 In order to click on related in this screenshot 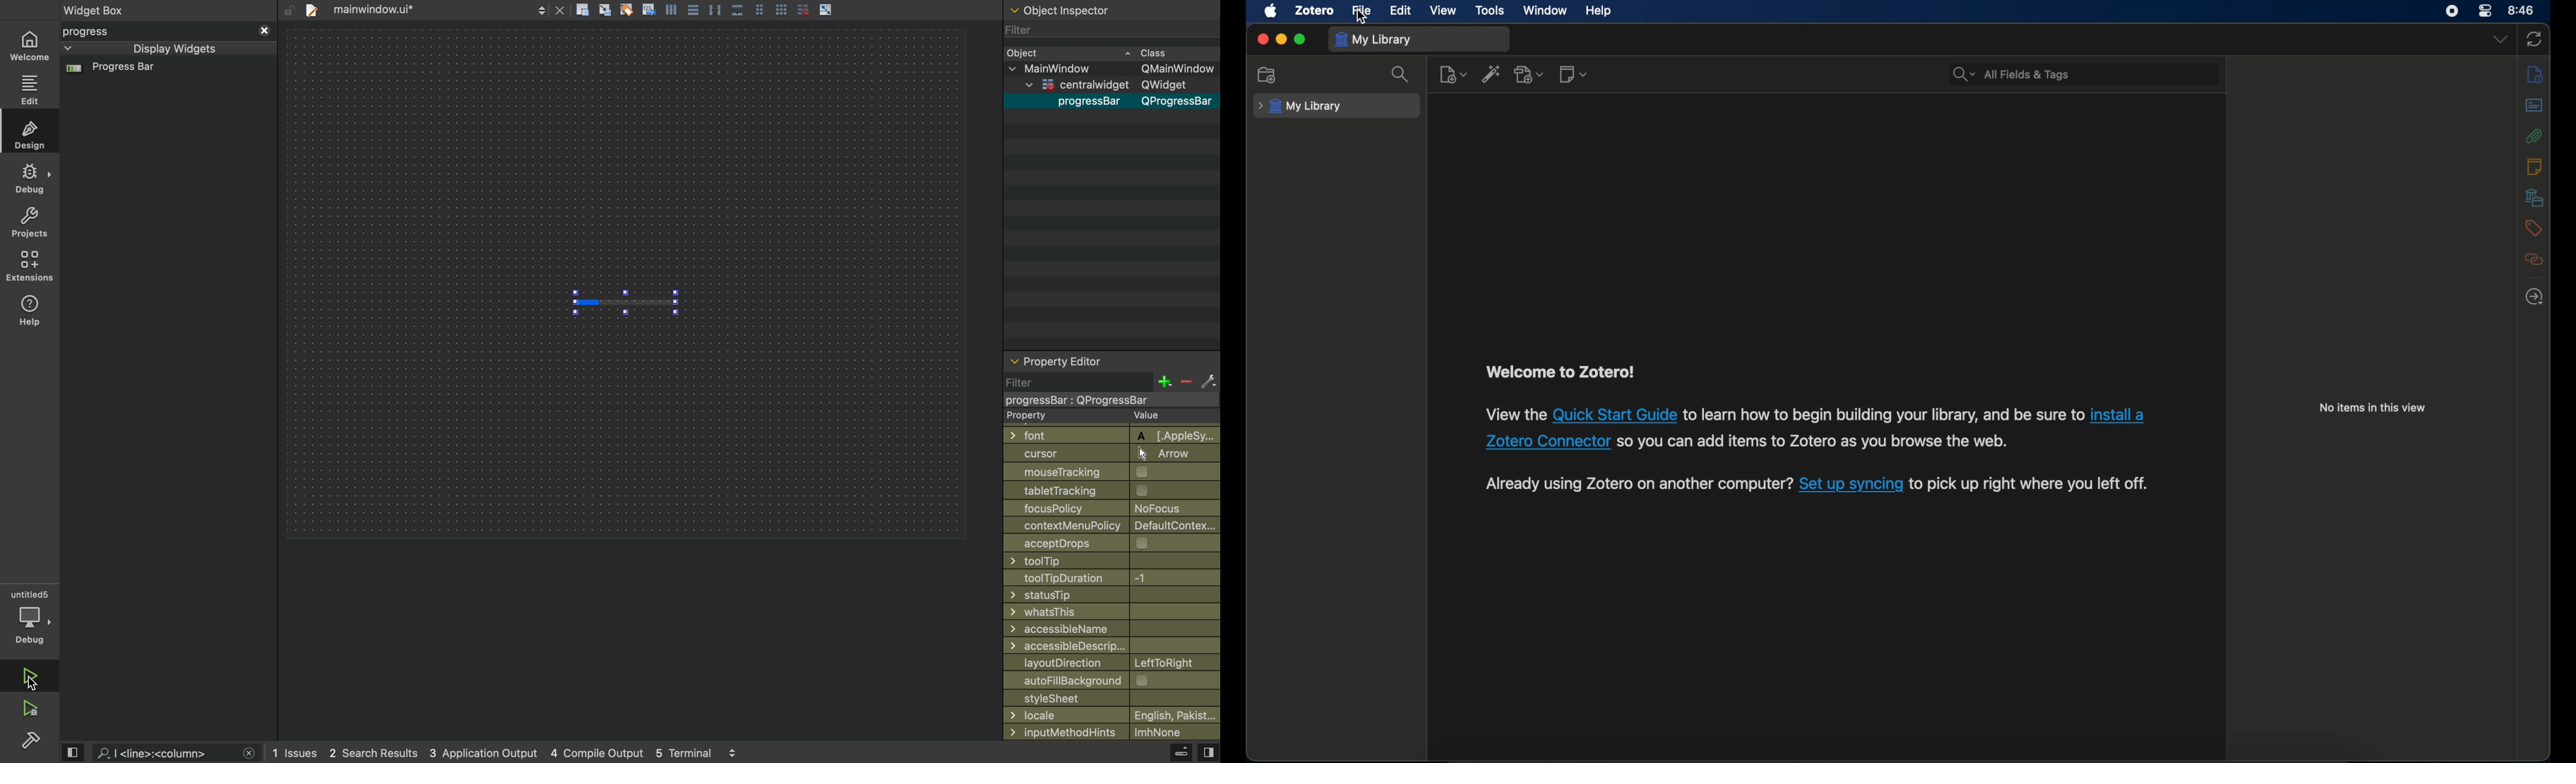, I will do `click(2534, 259)`.